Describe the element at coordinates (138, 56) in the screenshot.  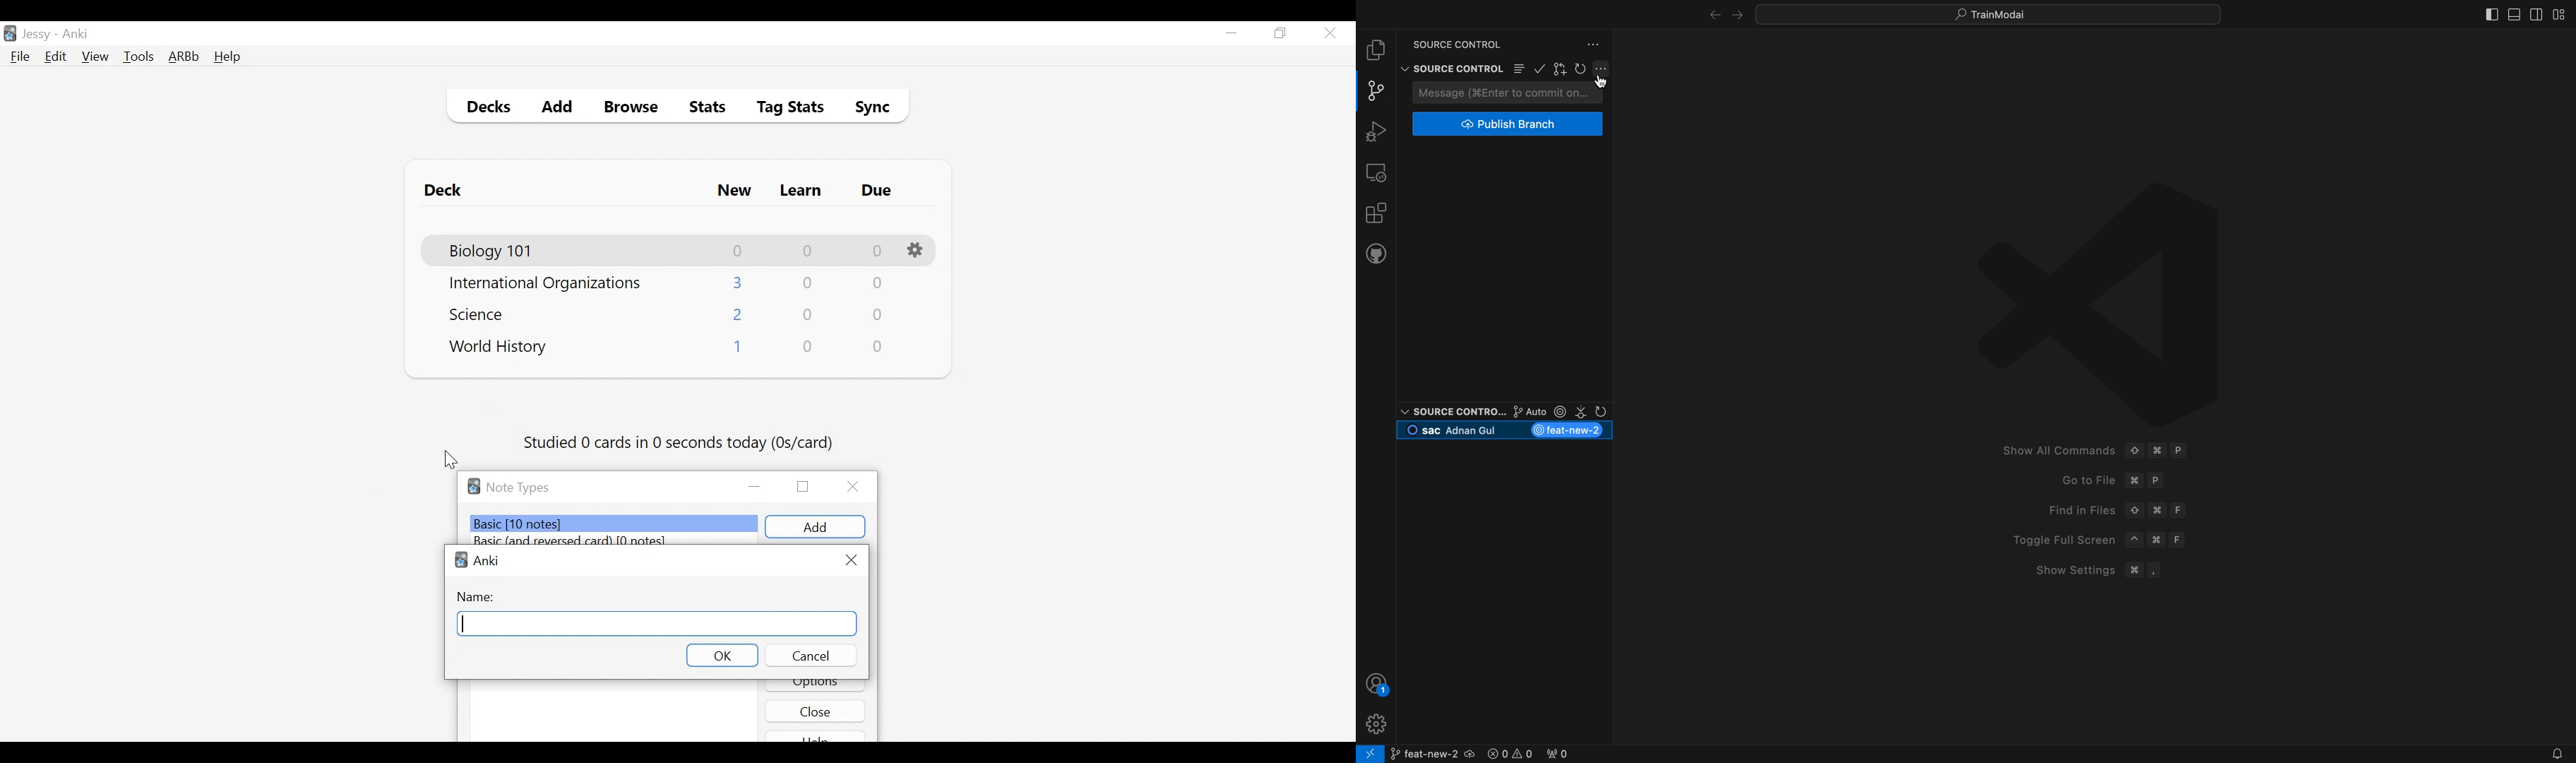
I see `Tools` at that location.